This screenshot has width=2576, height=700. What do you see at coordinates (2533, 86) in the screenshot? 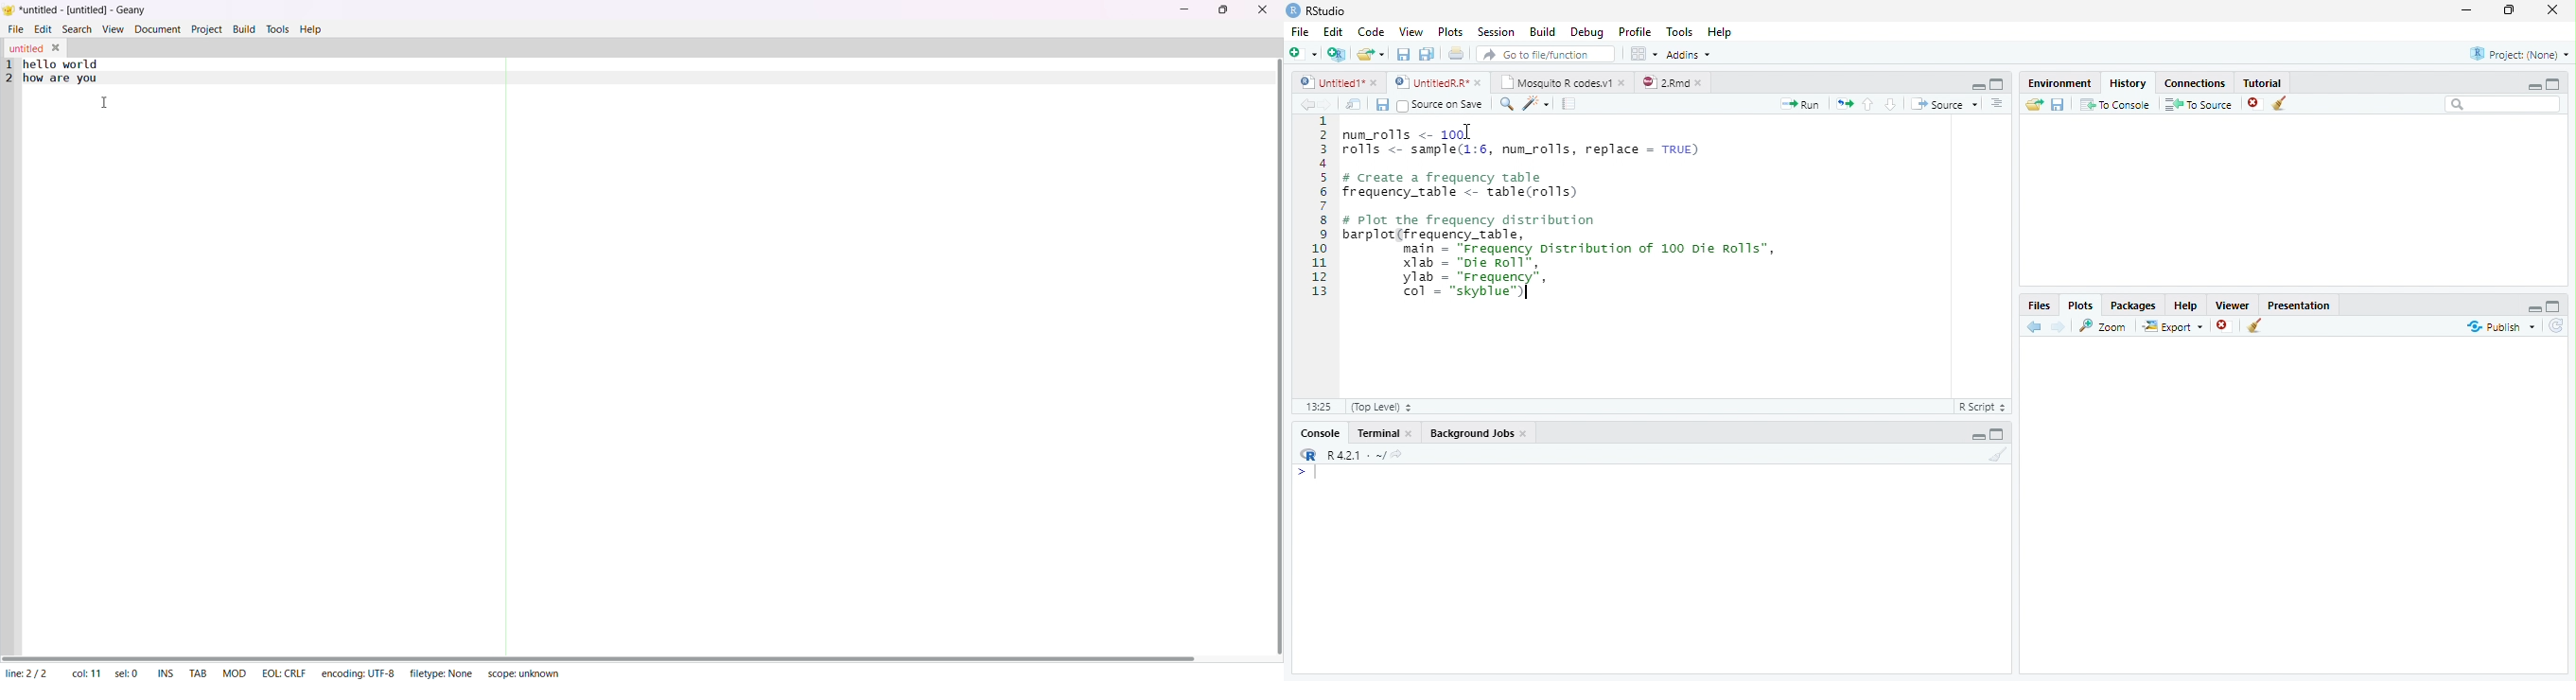
I see `Minimize Height` at bounding box center [2533, 86].